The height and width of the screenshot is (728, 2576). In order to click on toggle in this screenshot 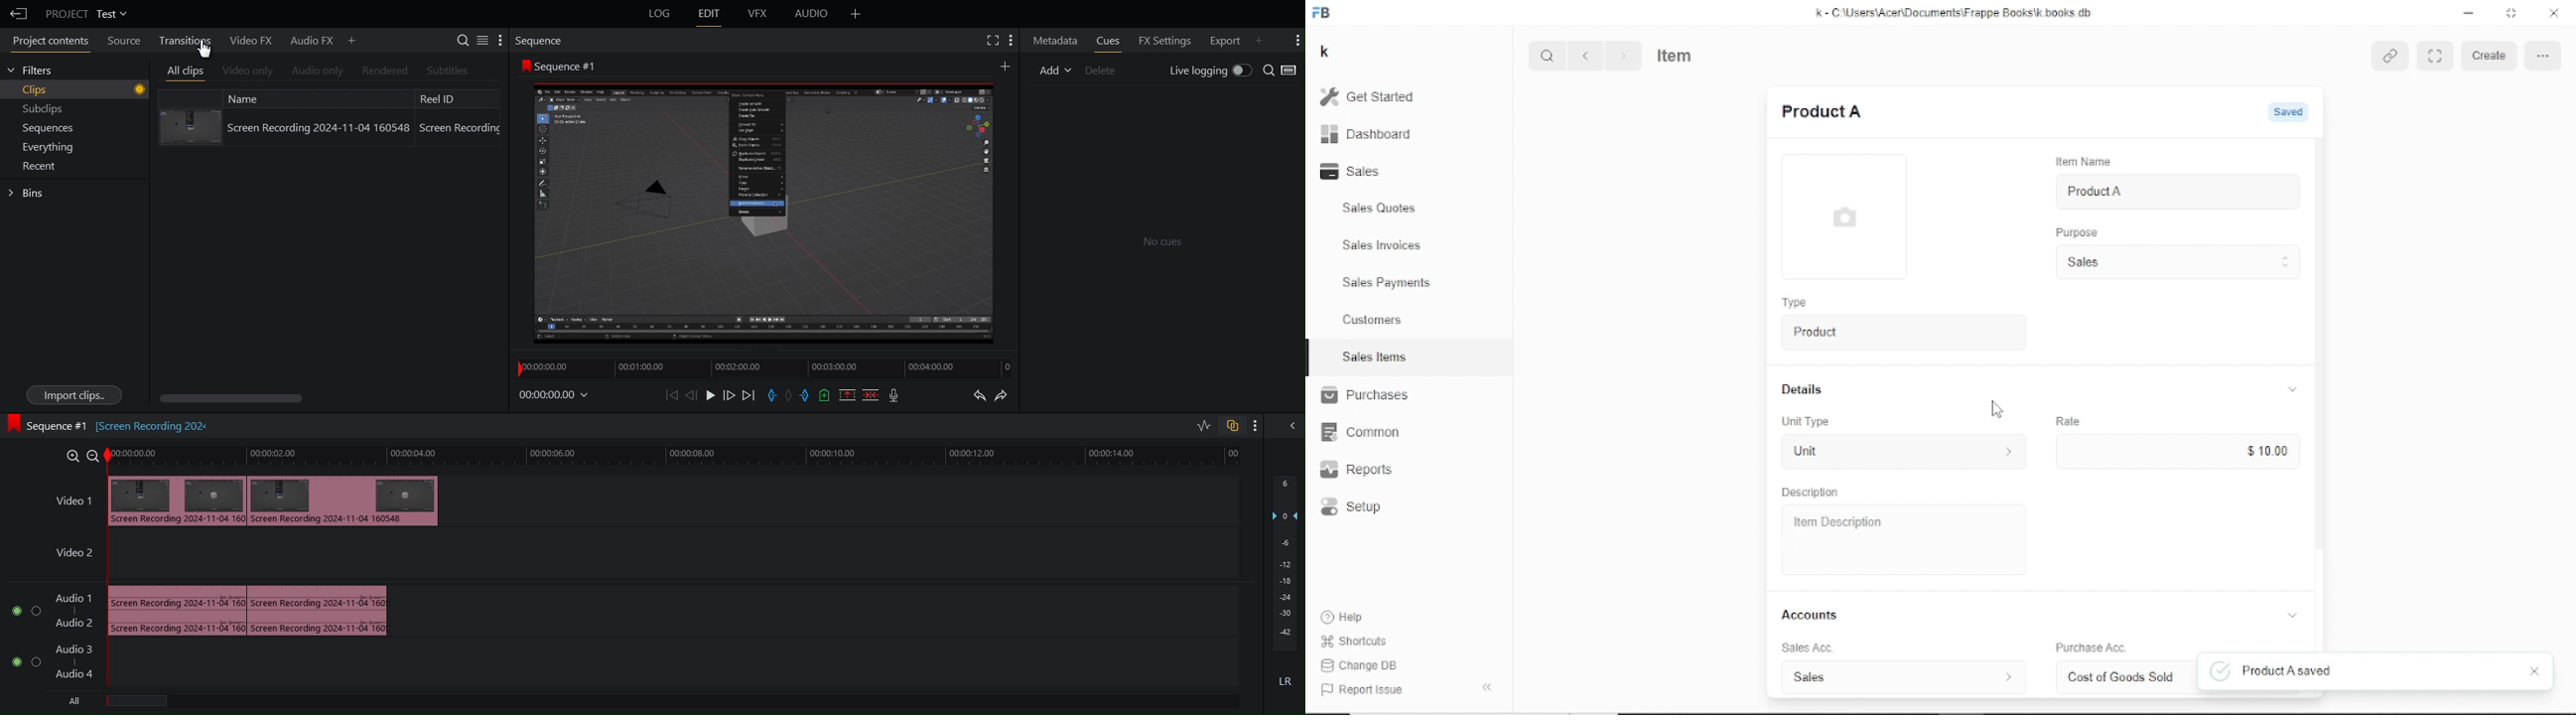, I will do `click(34, 662)`.